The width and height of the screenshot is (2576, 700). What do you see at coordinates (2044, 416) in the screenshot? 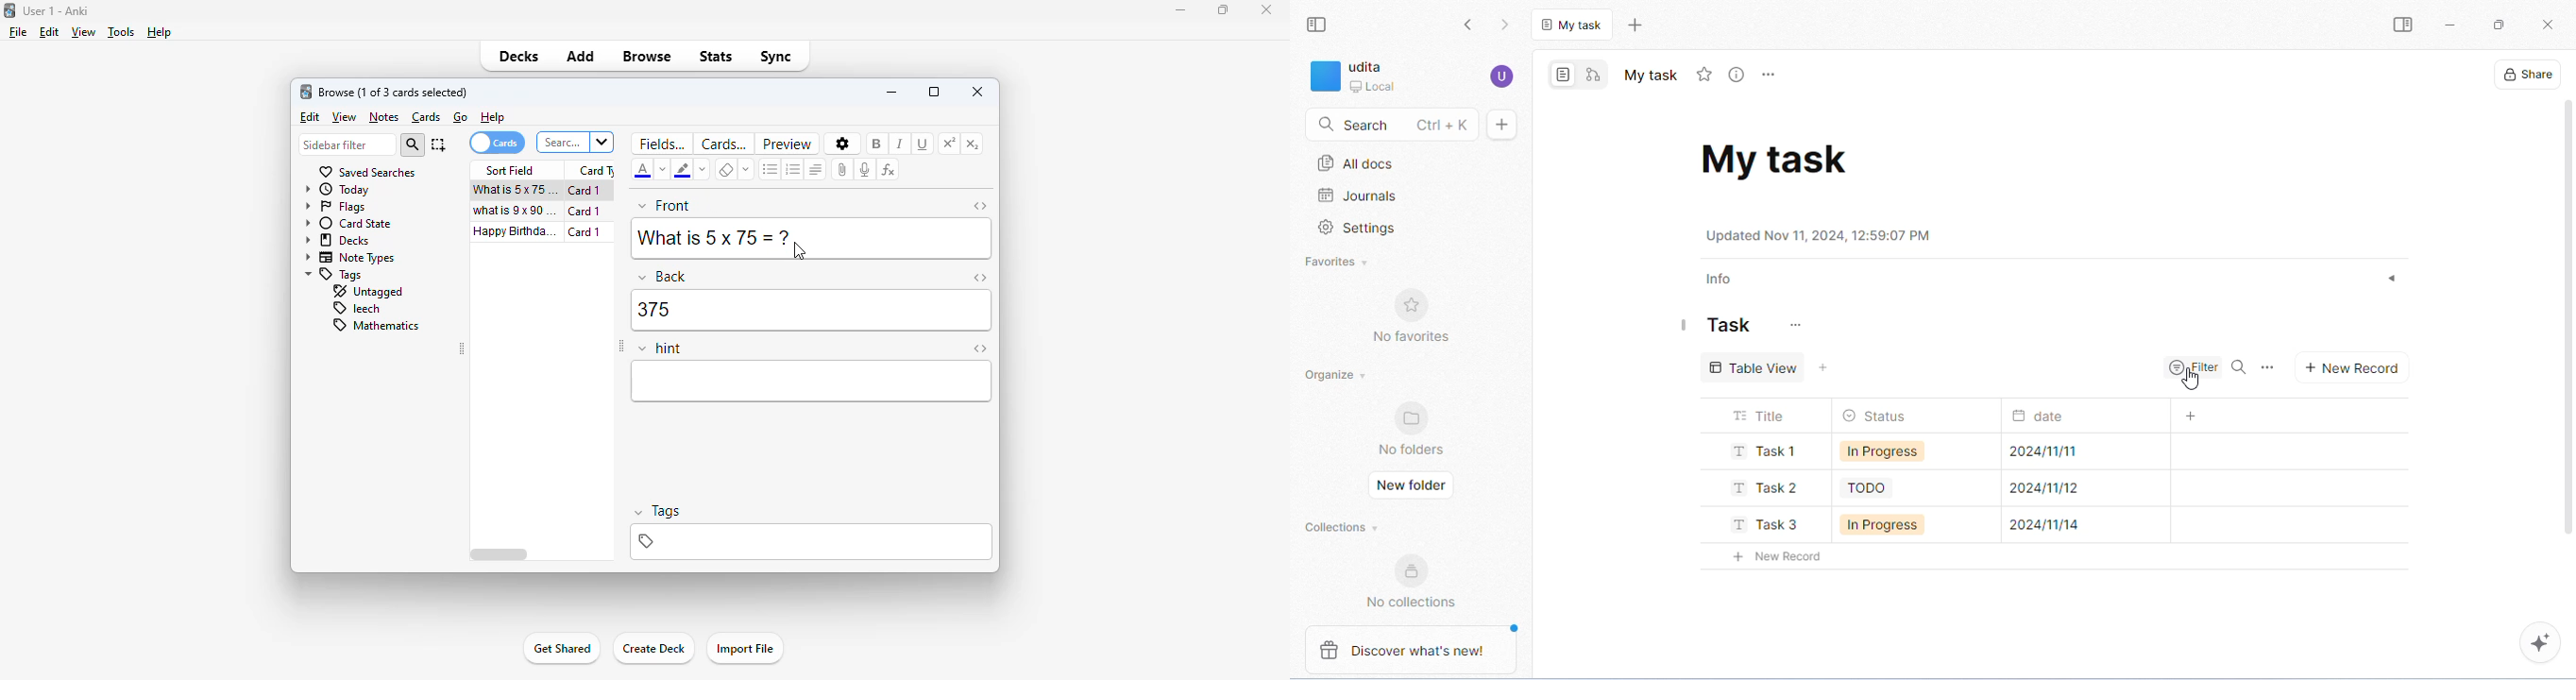
I see `date` at bounding box center [2044, 416].